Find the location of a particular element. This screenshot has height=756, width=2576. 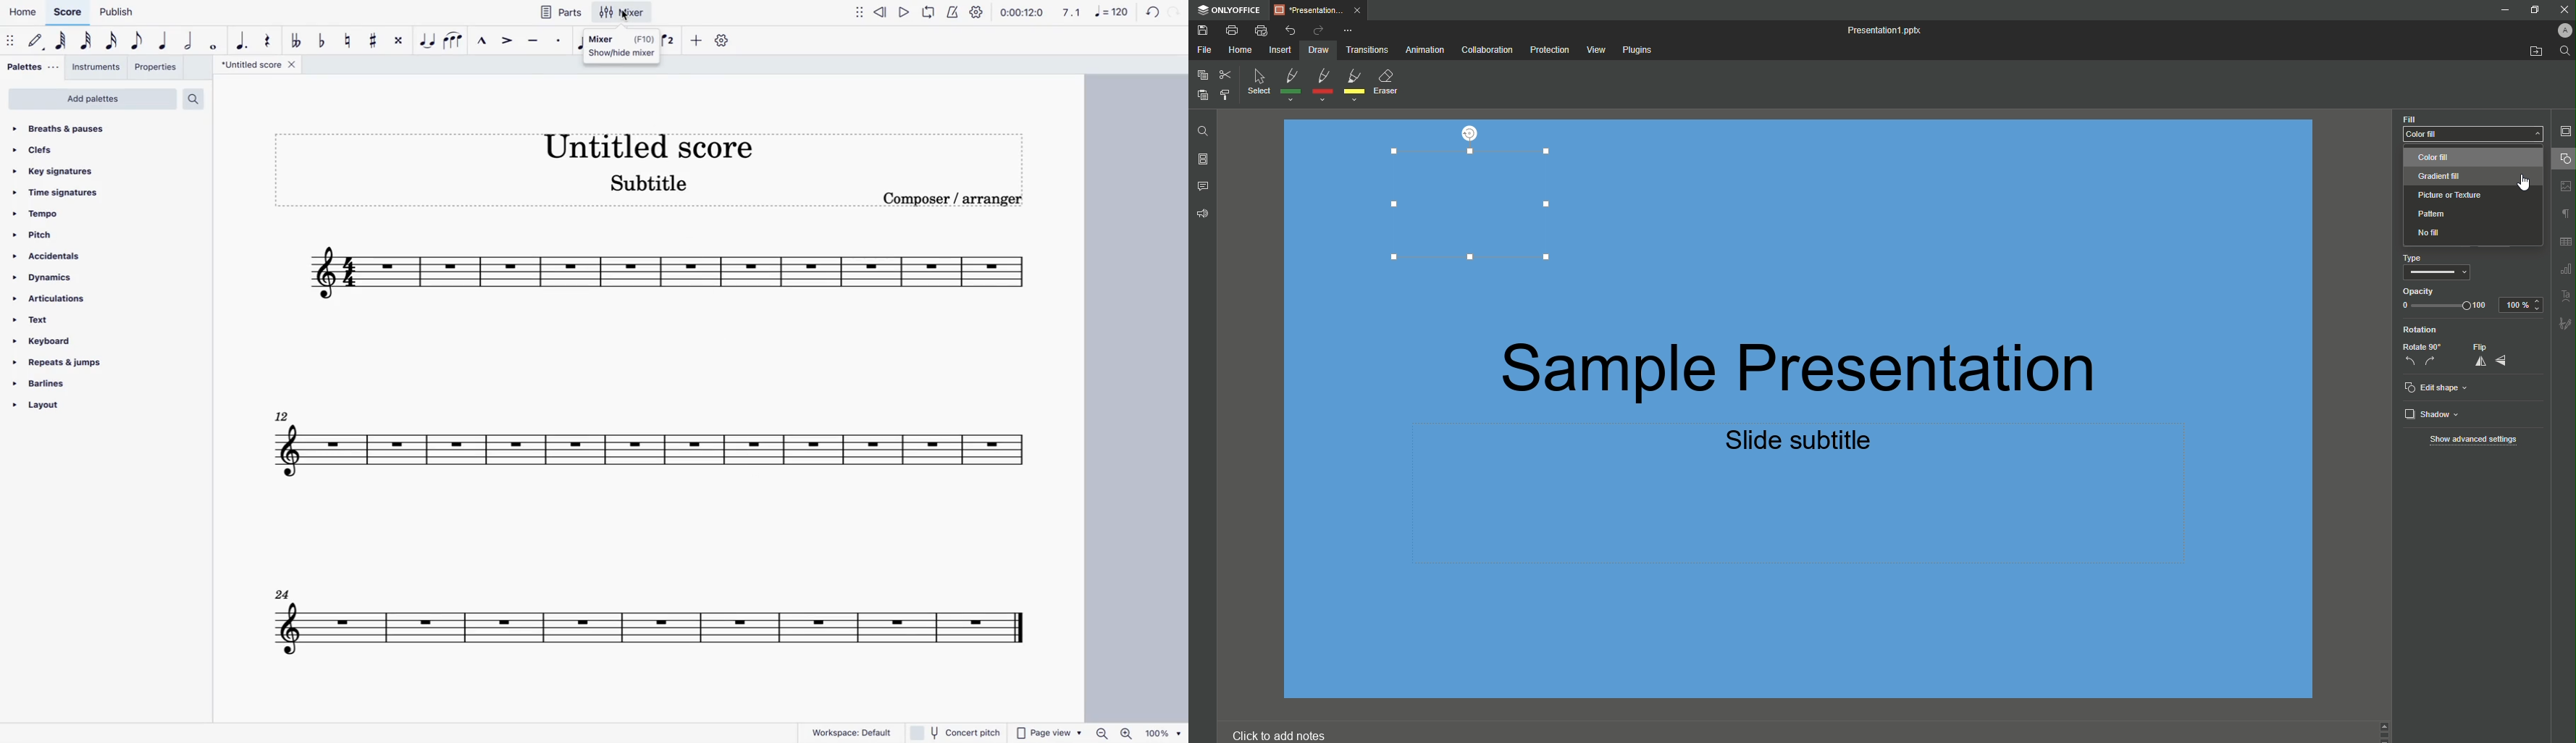

half note is located at coordinates (191, 41).